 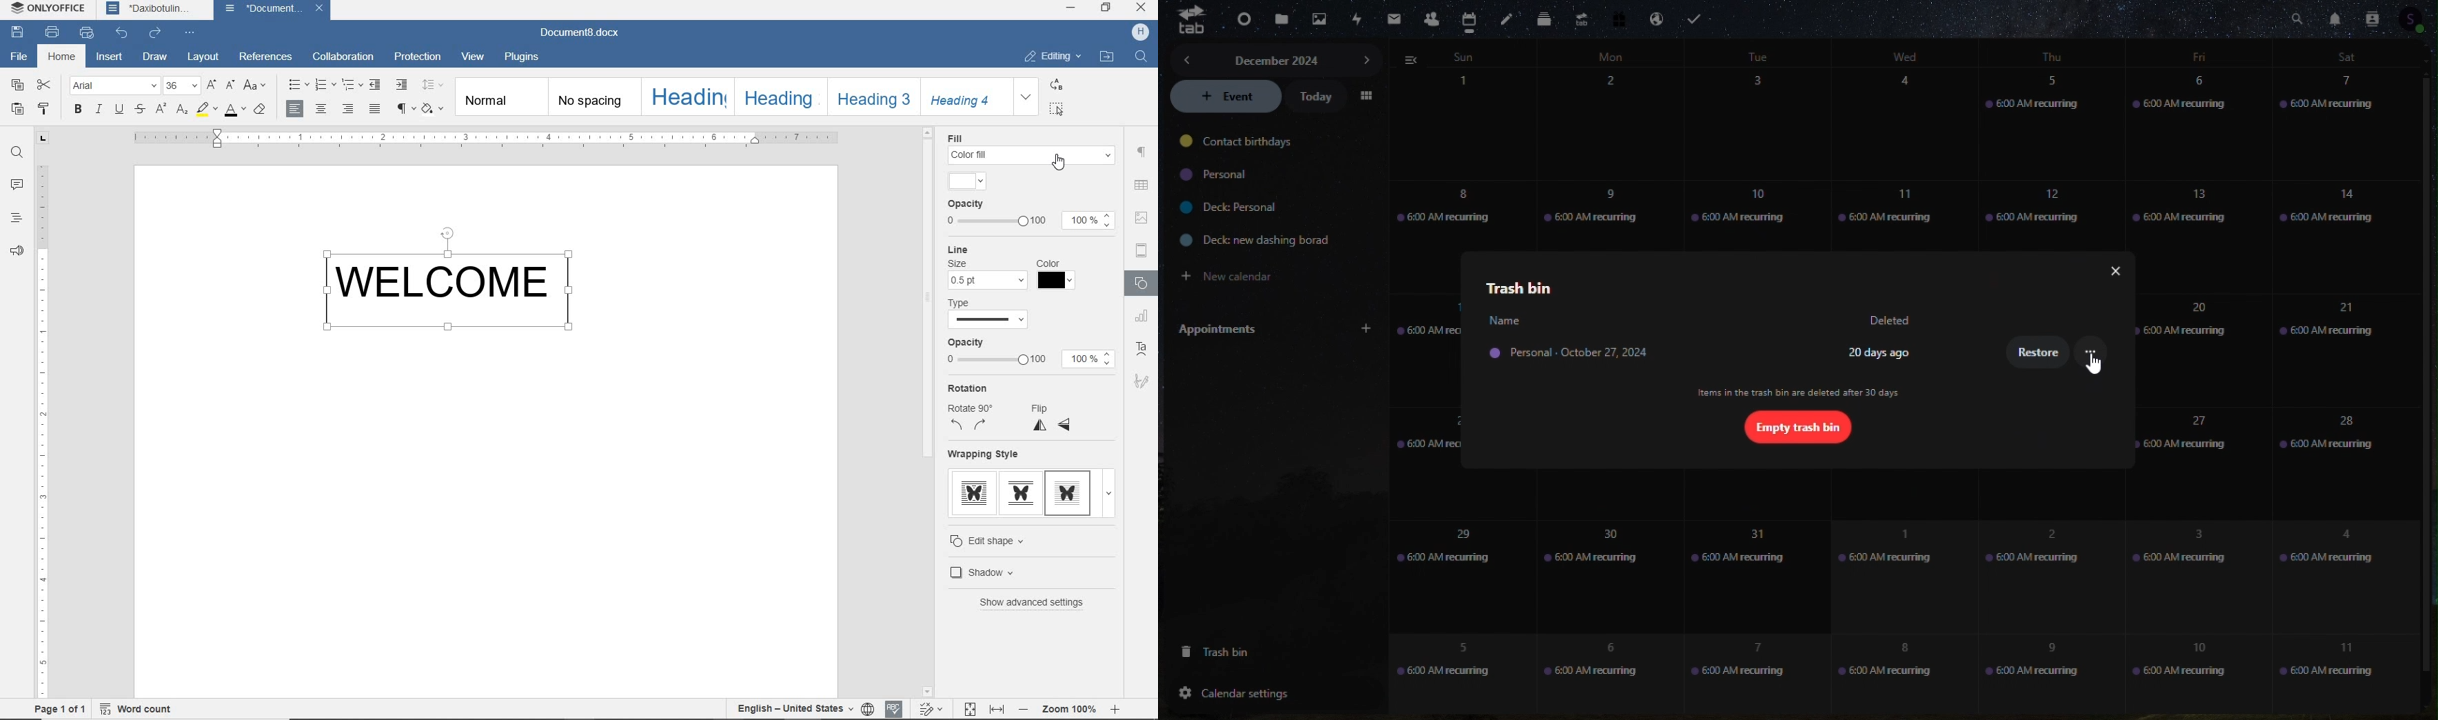 What do you see at coordinates (955, 138) in the screenshot?
I see `Fill` at bounding box center [955, 138].